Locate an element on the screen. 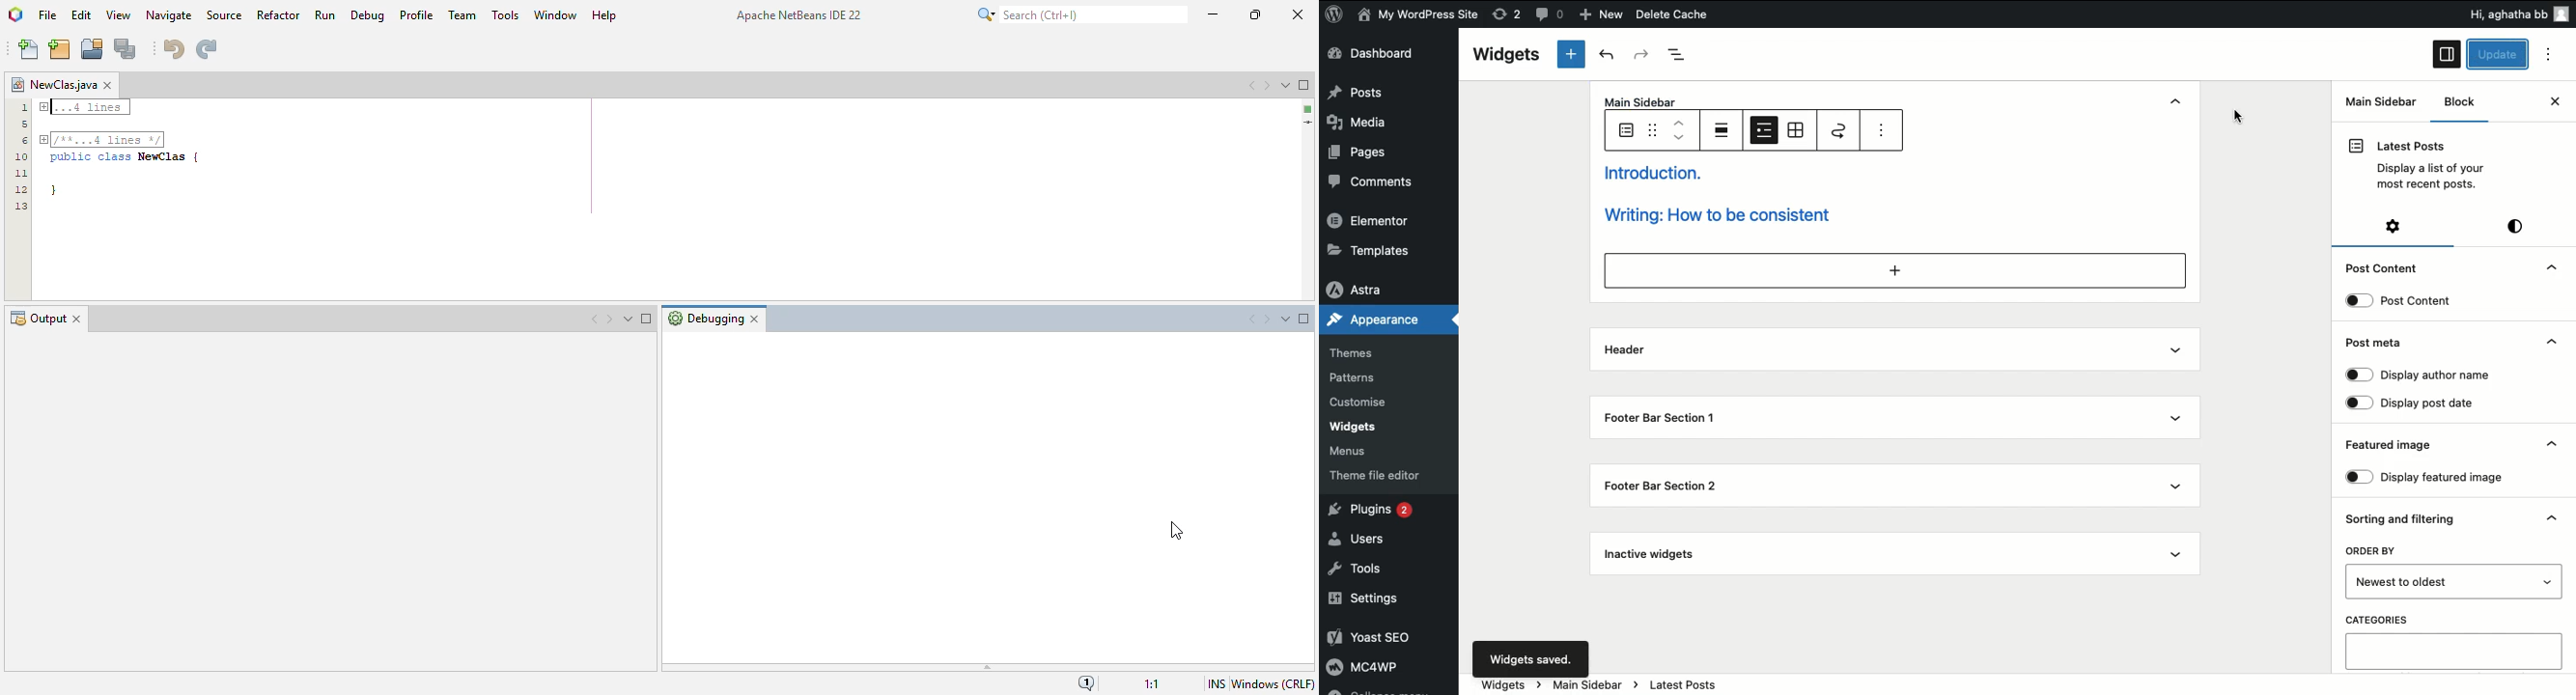 This screenshot has width=2576, height=700. Hide dropdown is located at coordinates (2549, 392).